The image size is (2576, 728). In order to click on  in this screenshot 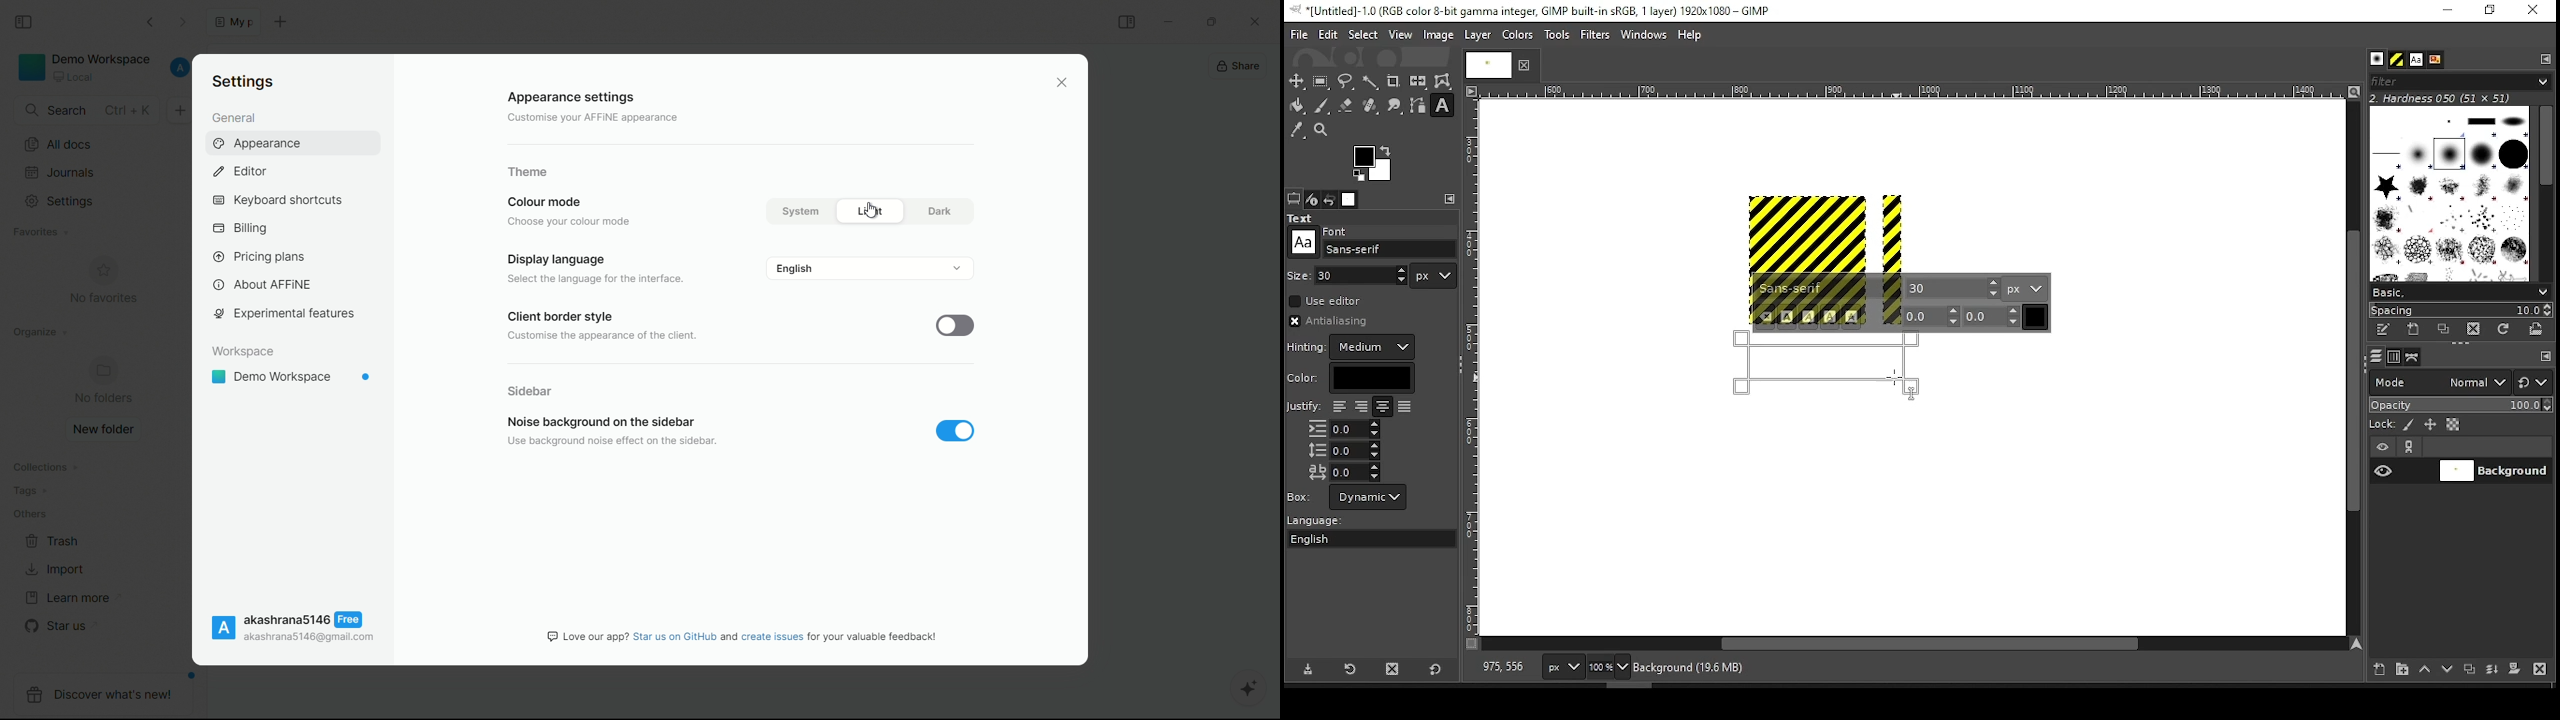, I will do `click(1337, 229)`.